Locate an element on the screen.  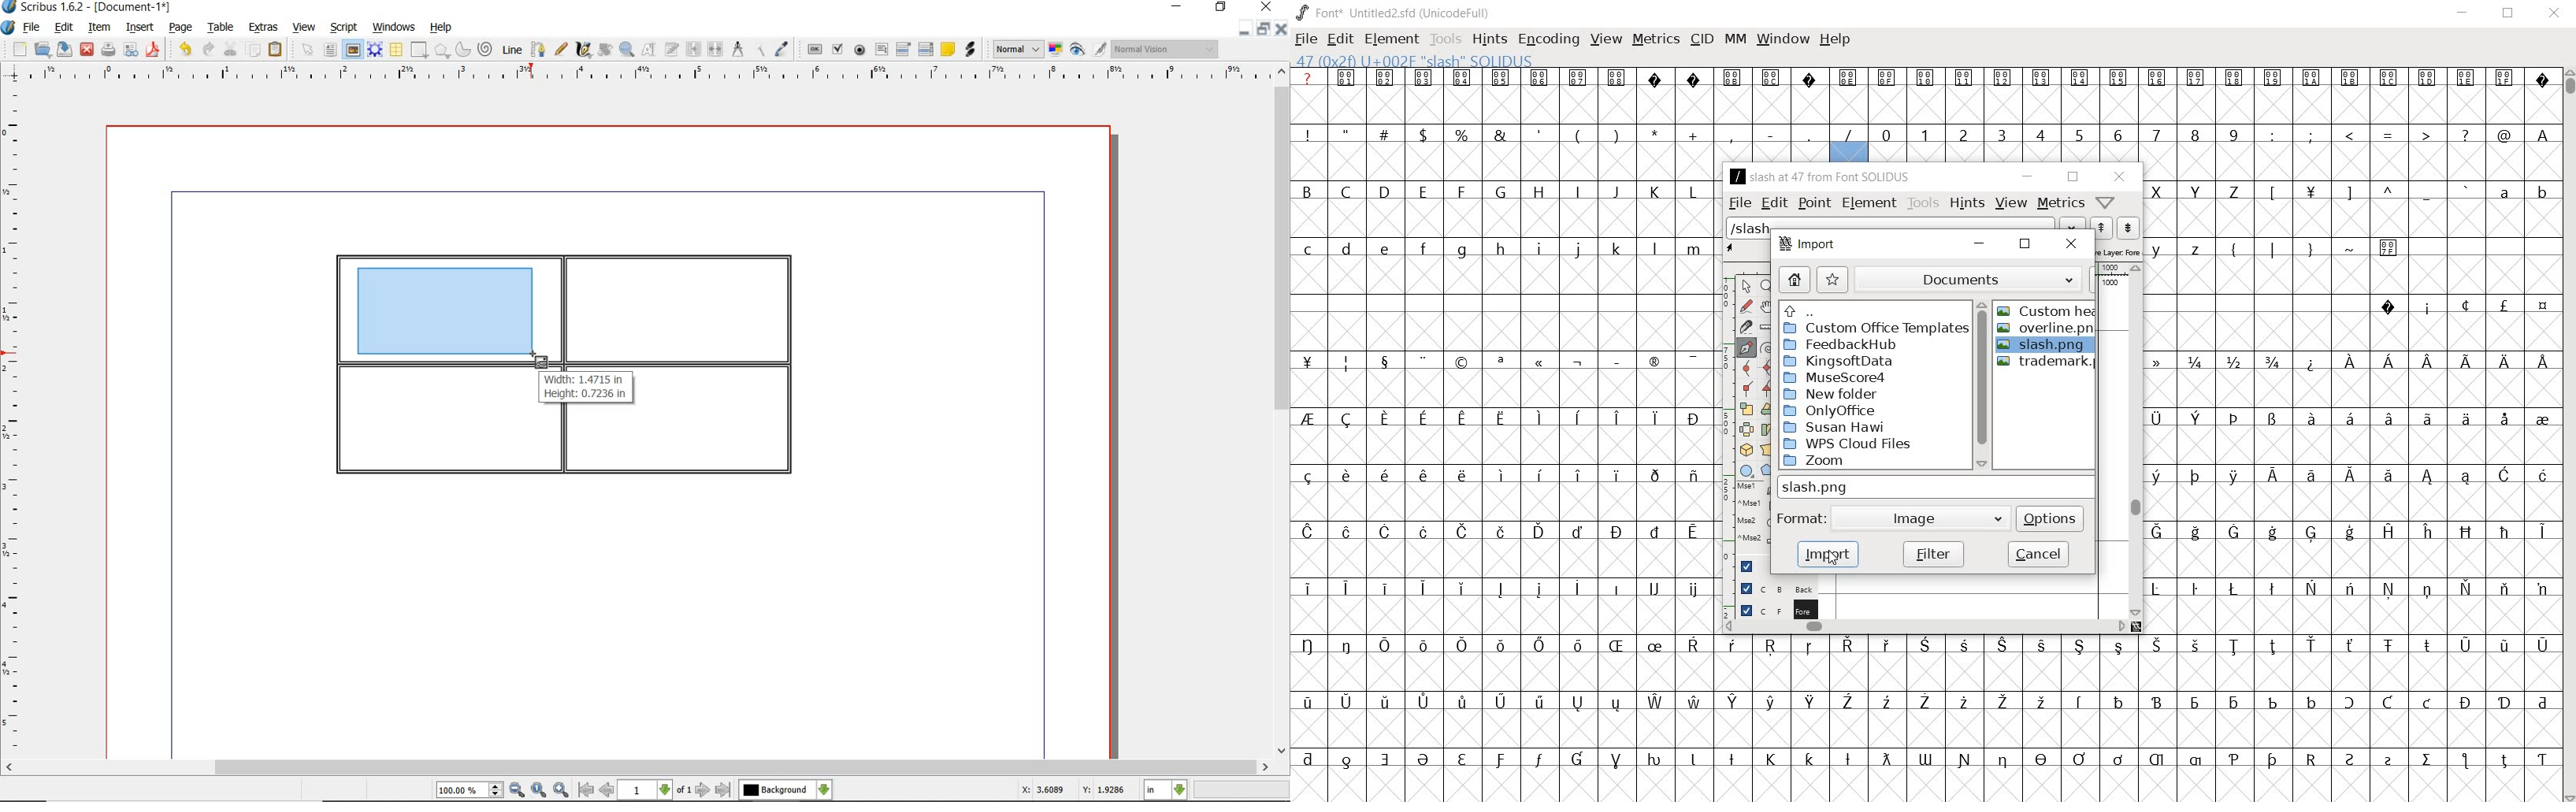
close is located at coordinates (2069, 244).